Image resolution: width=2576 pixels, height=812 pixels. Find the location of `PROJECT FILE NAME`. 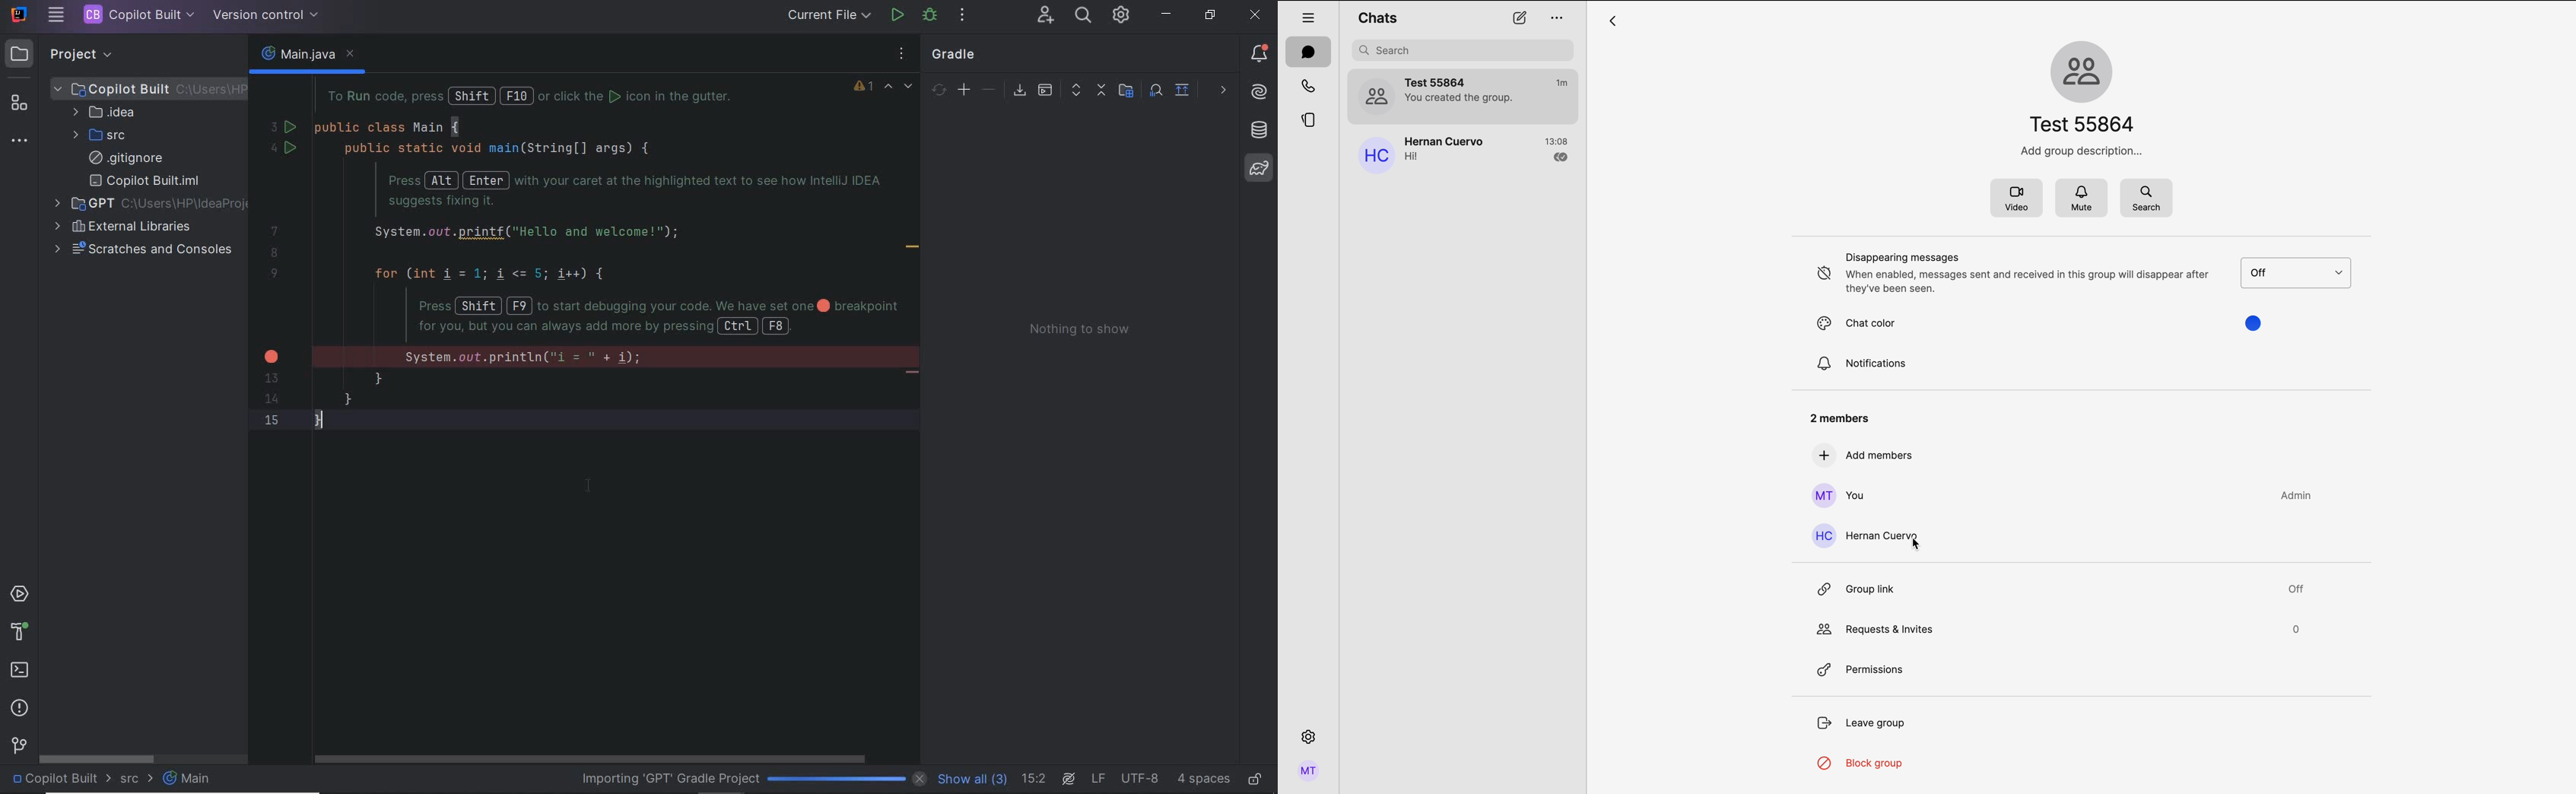

PROJECT FILE NAME is located at coordinates (139, 14).